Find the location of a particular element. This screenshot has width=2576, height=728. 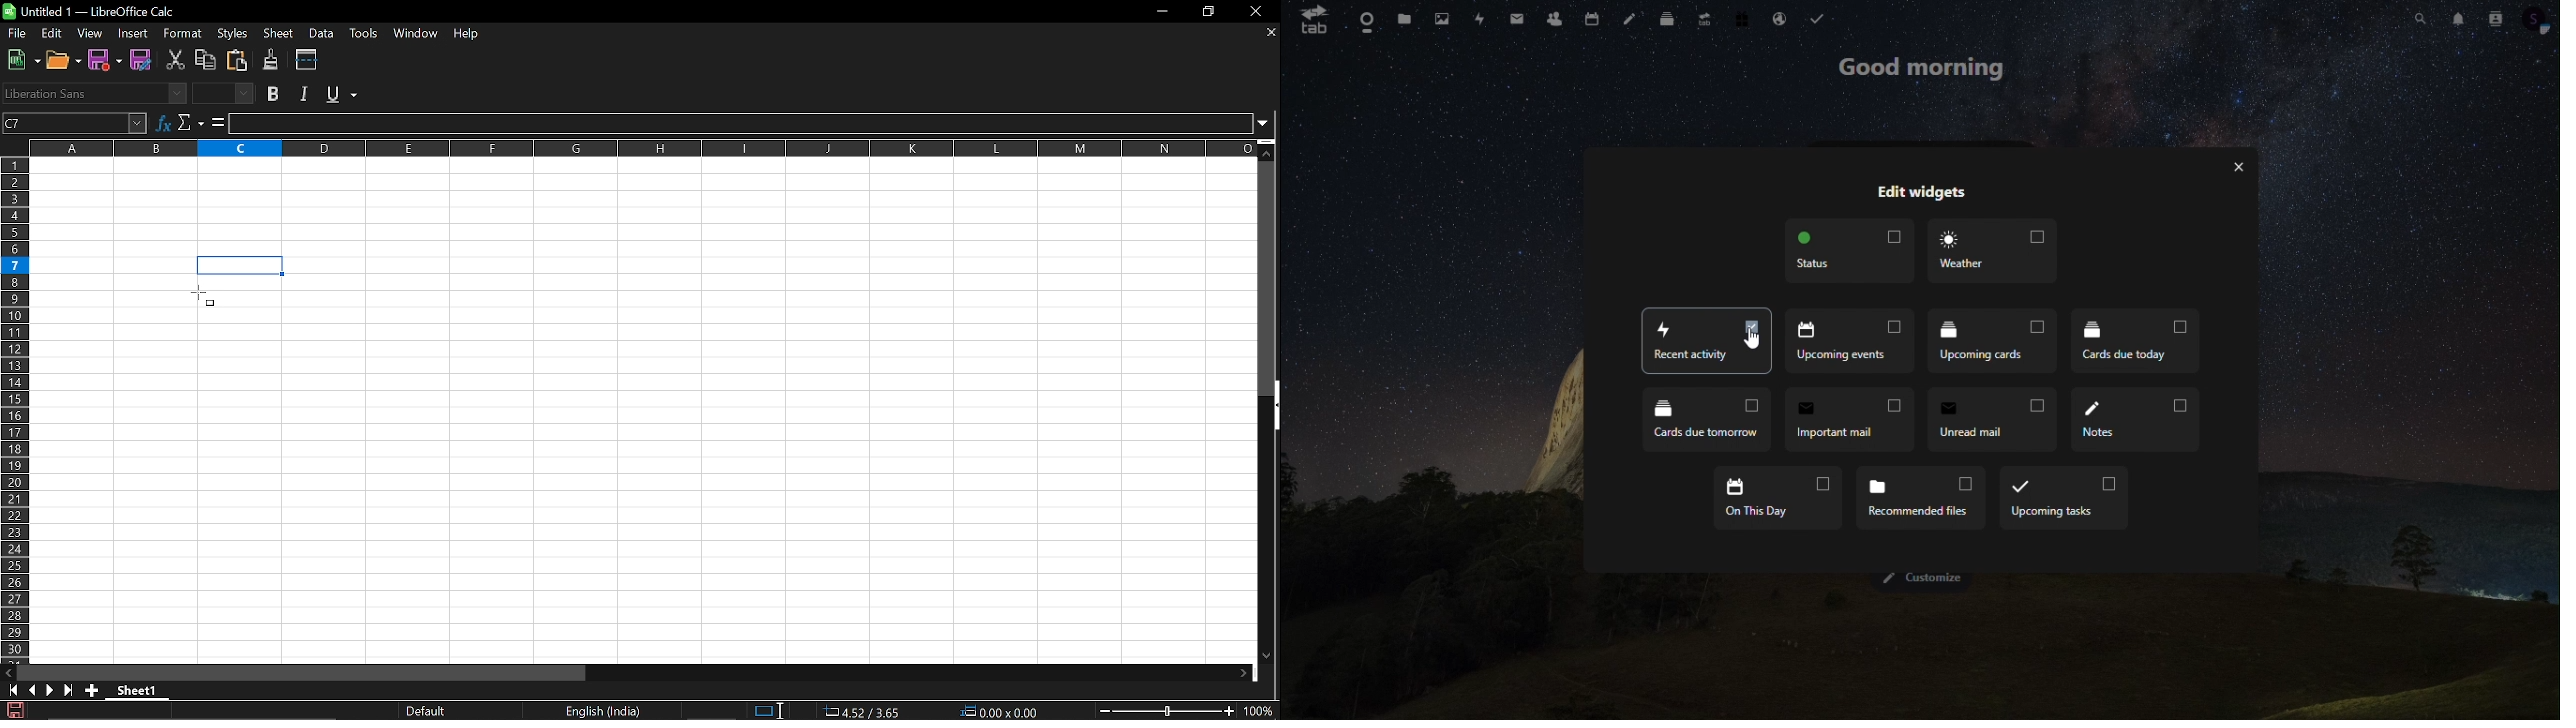

Bold is located at coordinates (274, 94).